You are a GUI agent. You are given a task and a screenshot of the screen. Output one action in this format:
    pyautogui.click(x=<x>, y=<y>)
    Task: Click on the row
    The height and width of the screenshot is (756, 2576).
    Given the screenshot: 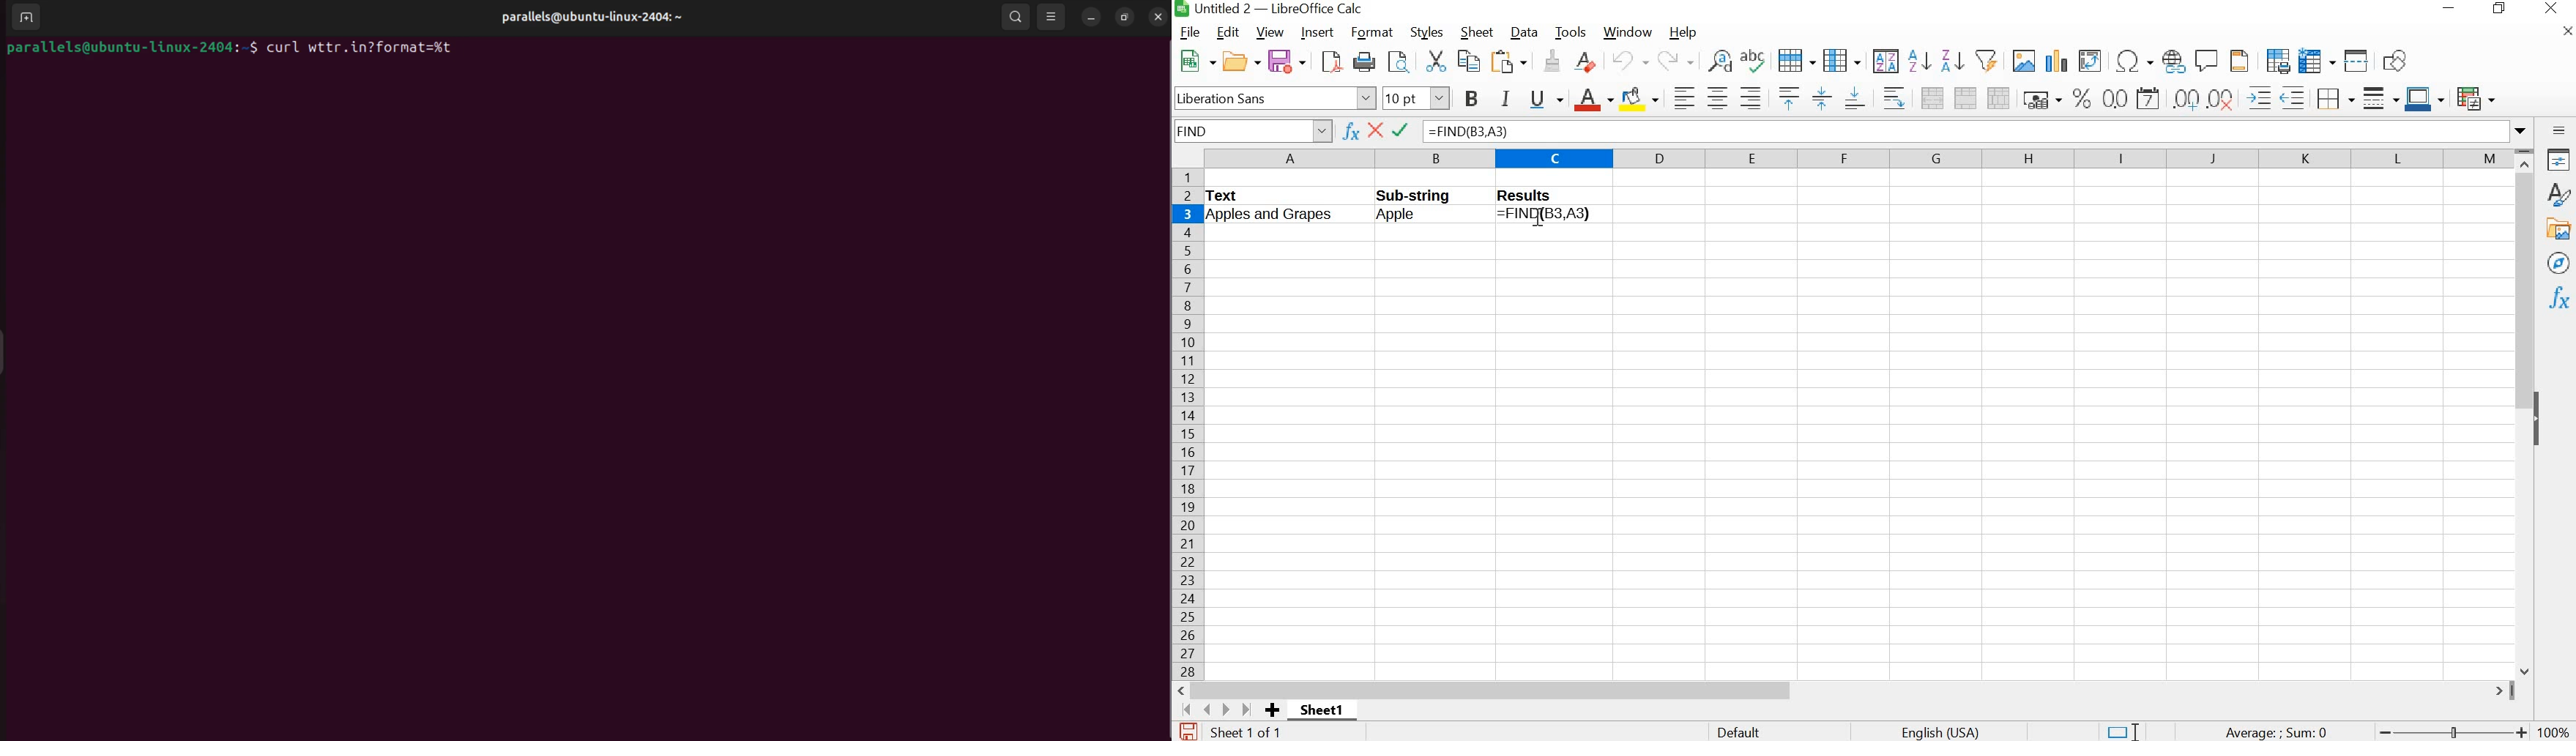 What is the action you would take?
    pyautogui.click(x=1795, y=59)
    